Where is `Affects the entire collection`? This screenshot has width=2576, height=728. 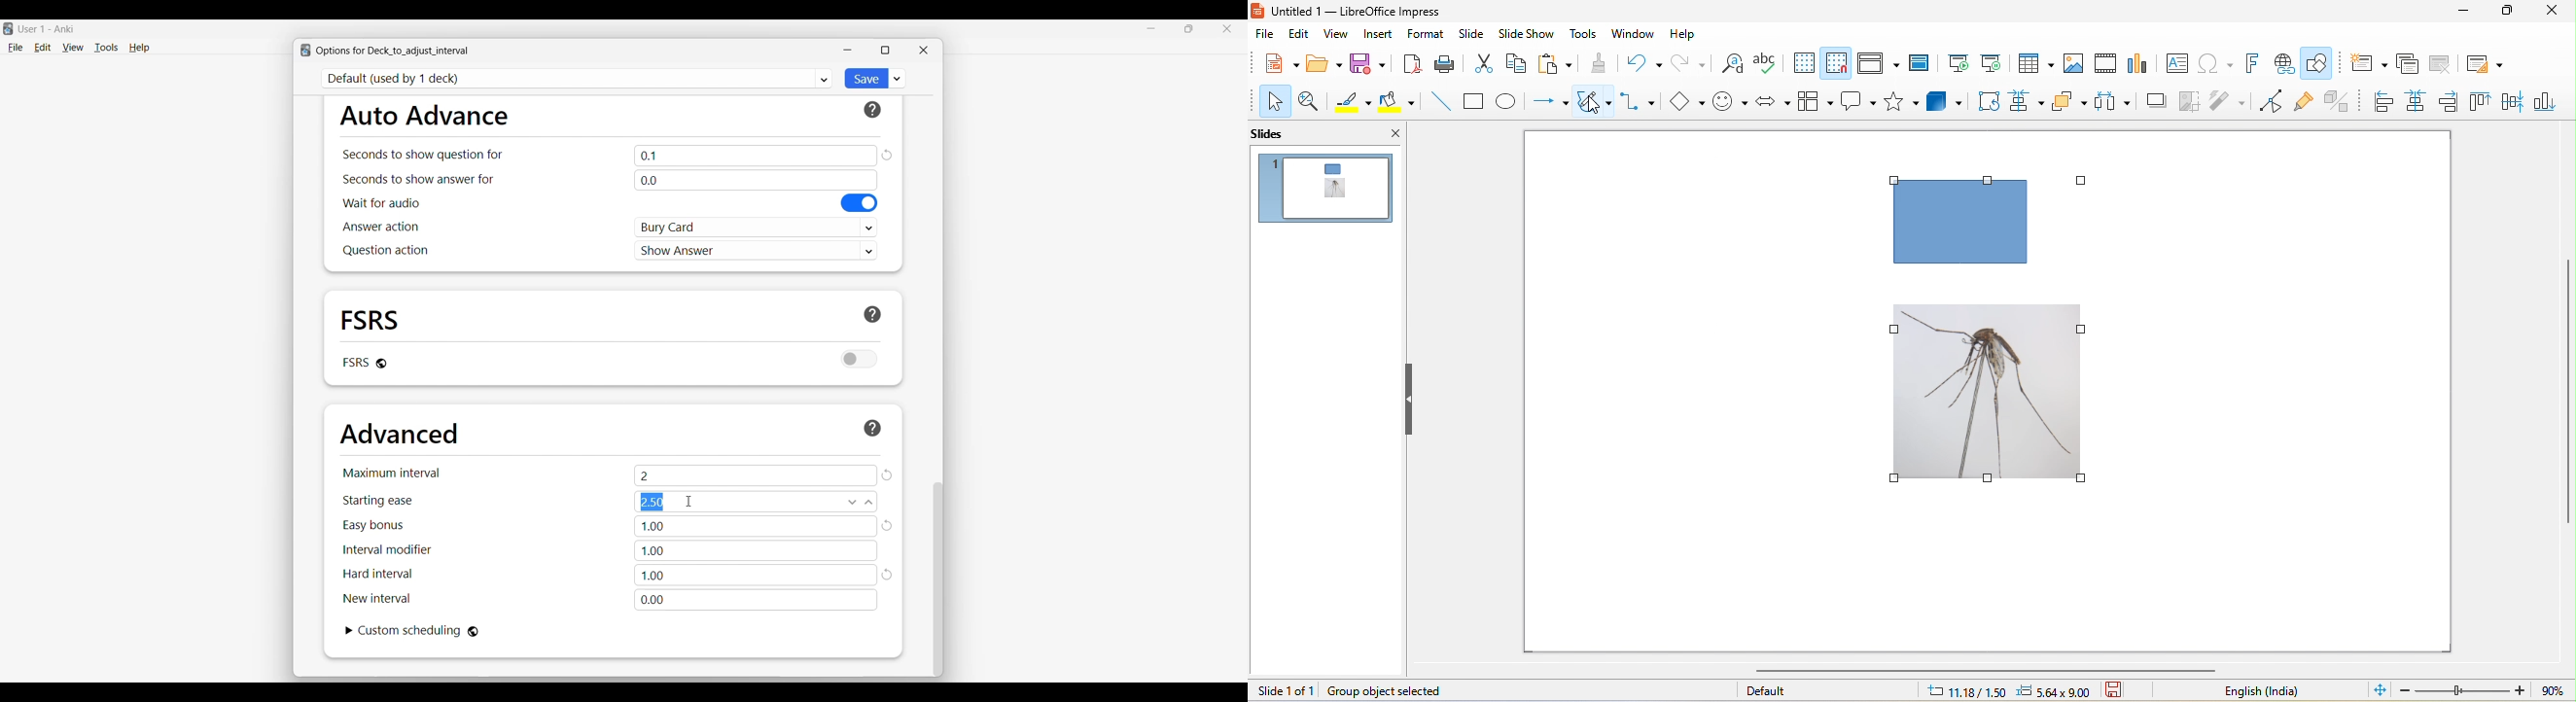
Affects the entire collection is located at coordinates (473, 632).